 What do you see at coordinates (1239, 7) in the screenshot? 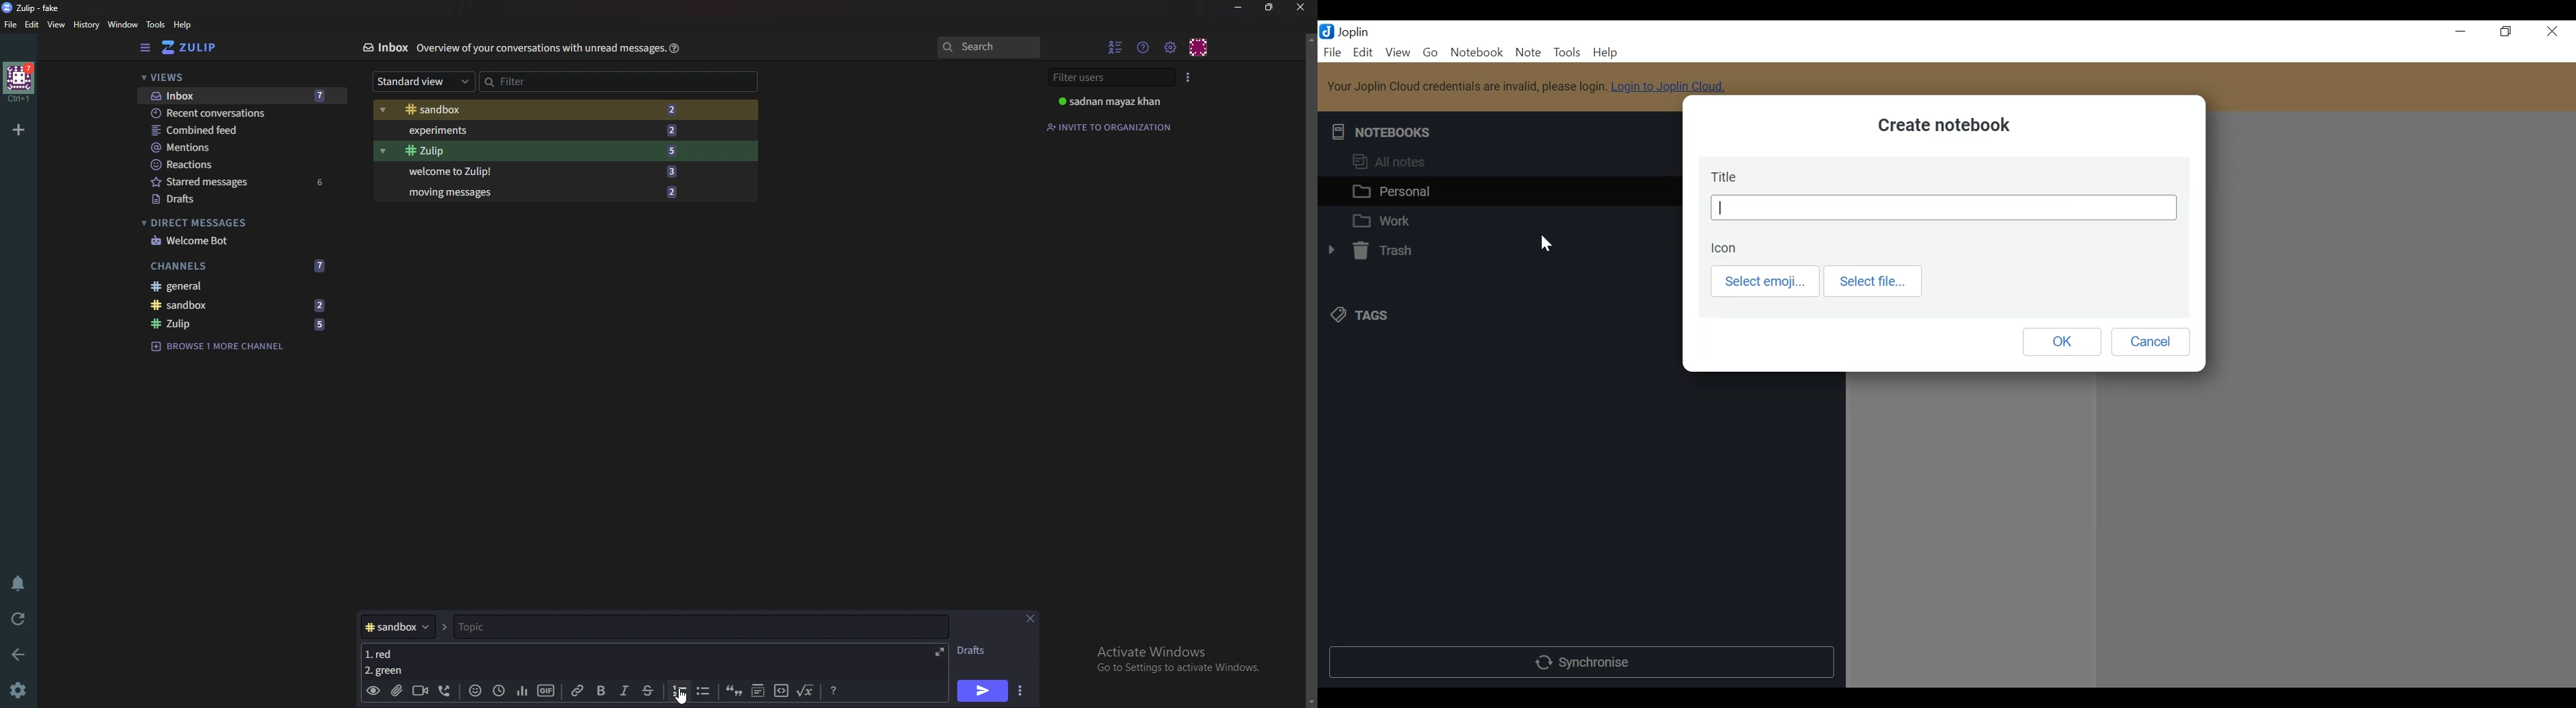
I see `Minimize` at bounding box center [1239, 7].